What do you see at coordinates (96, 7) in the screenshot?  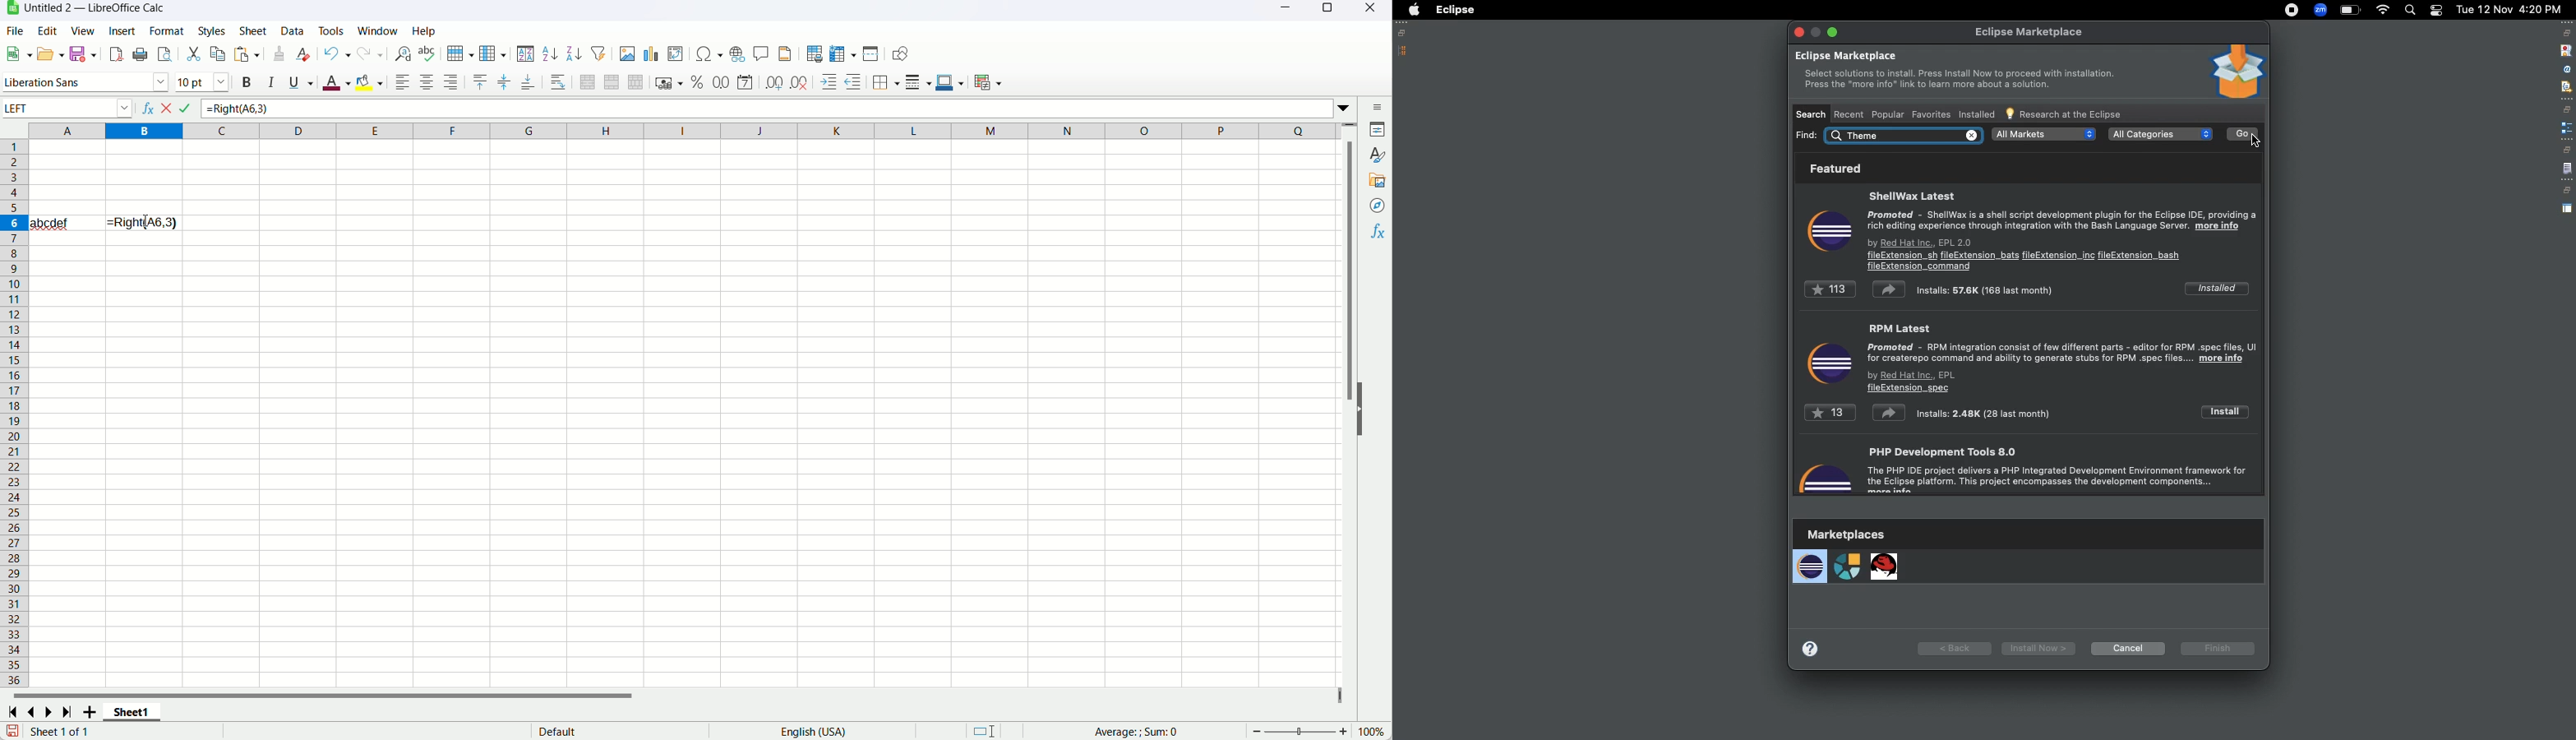 I see `UNTITLED2-LIBREOFFICE CALC` at bounding box center [96, 7].